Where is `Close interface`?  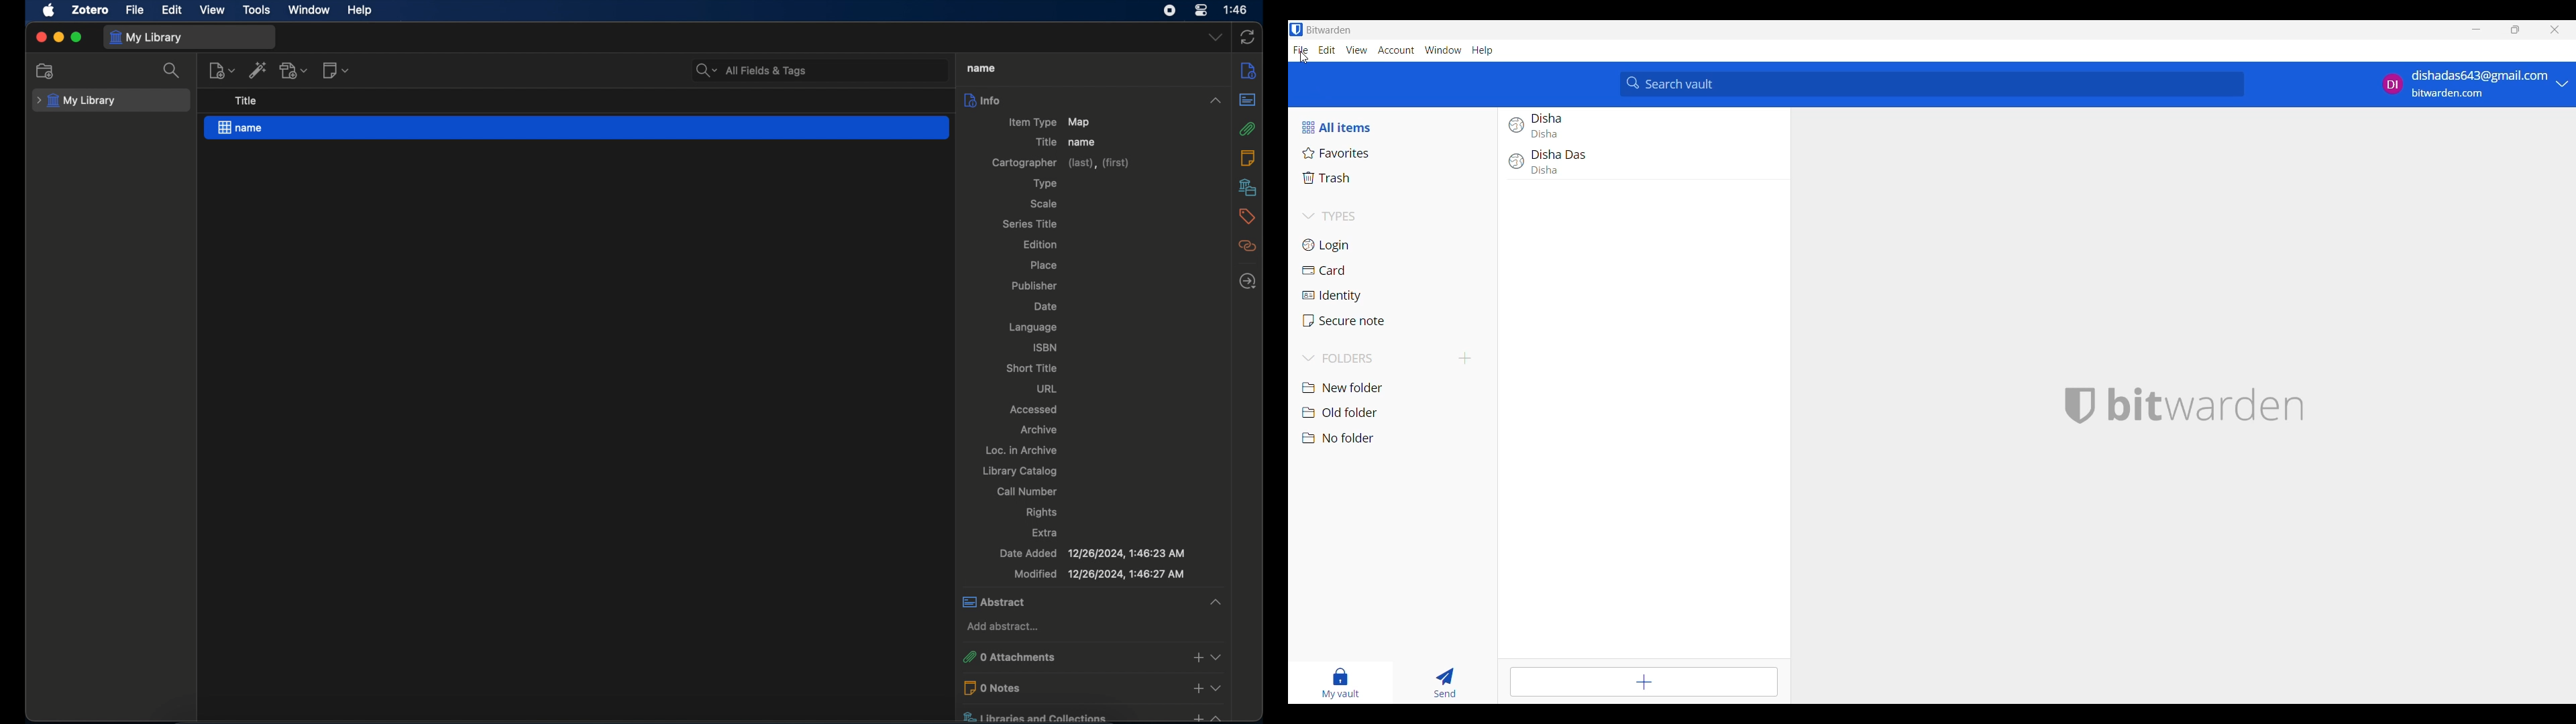
Close interface is located at coordinates (2555, 29).